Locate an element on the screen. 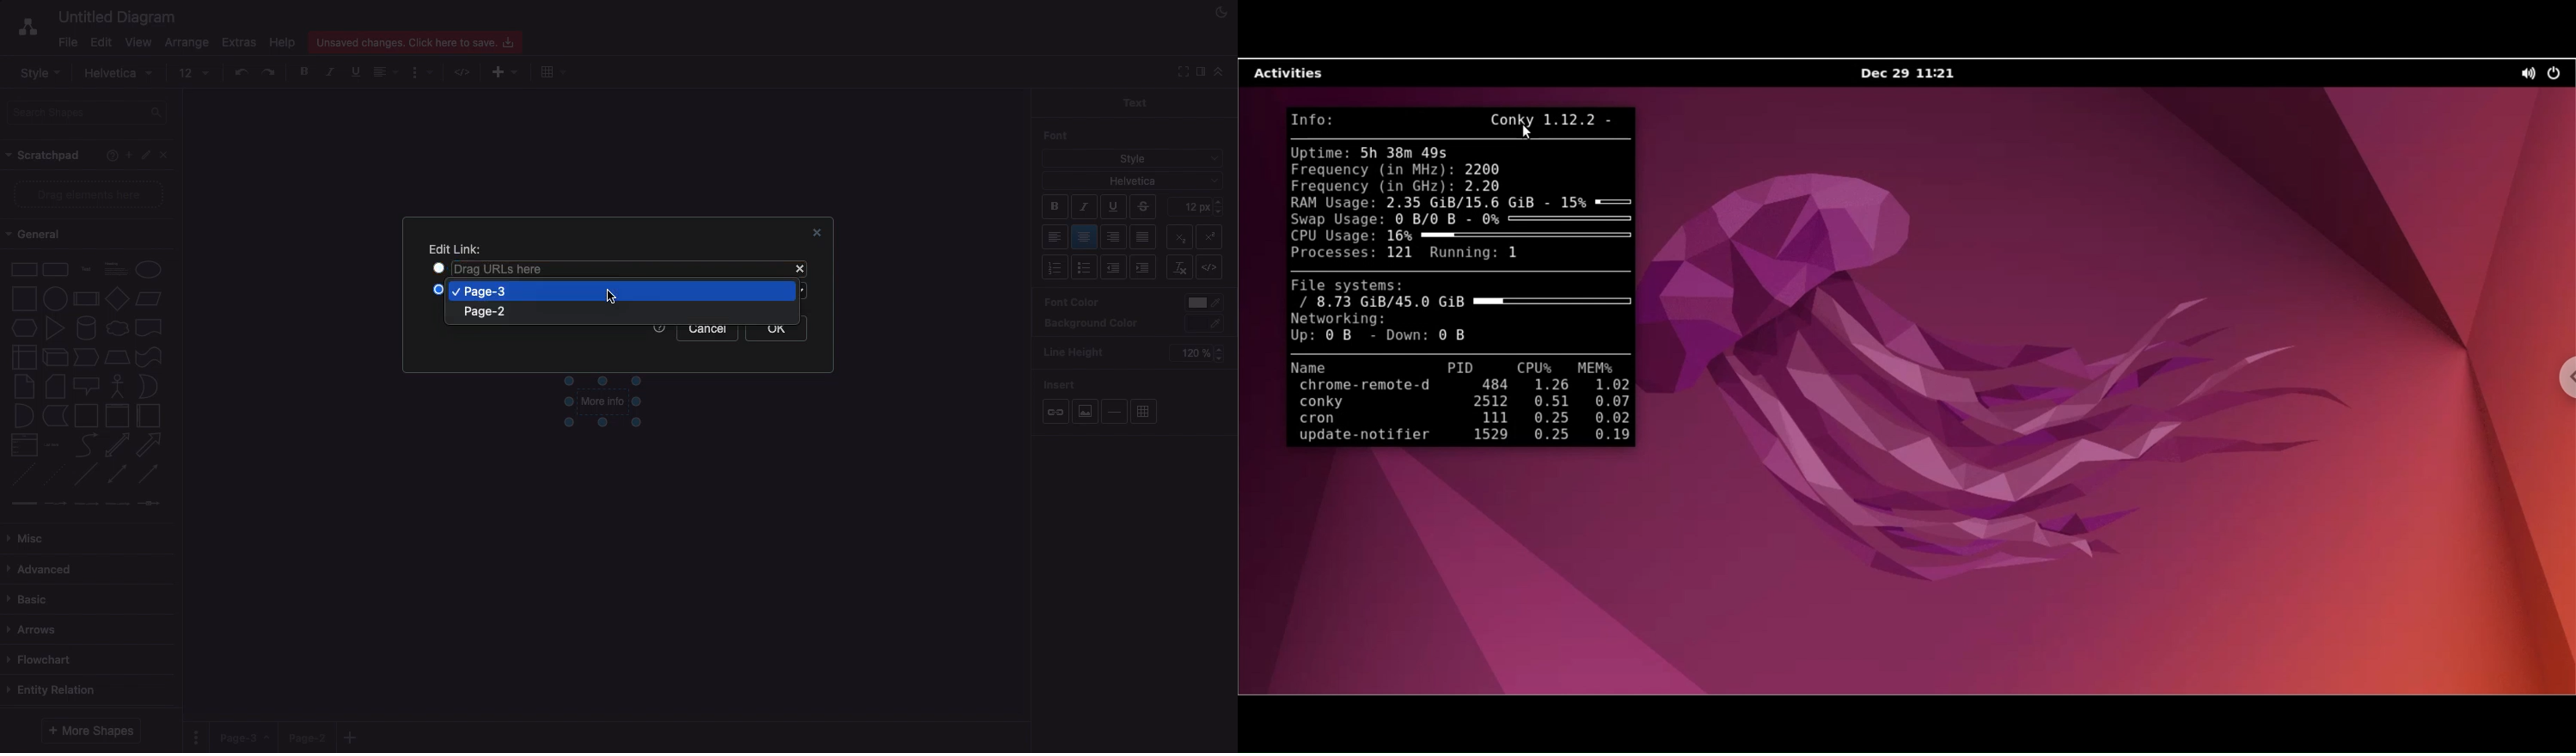 Image resolution: width=2576 pixels, height=756 pixels. Bold is located at coordinates (305, 70).